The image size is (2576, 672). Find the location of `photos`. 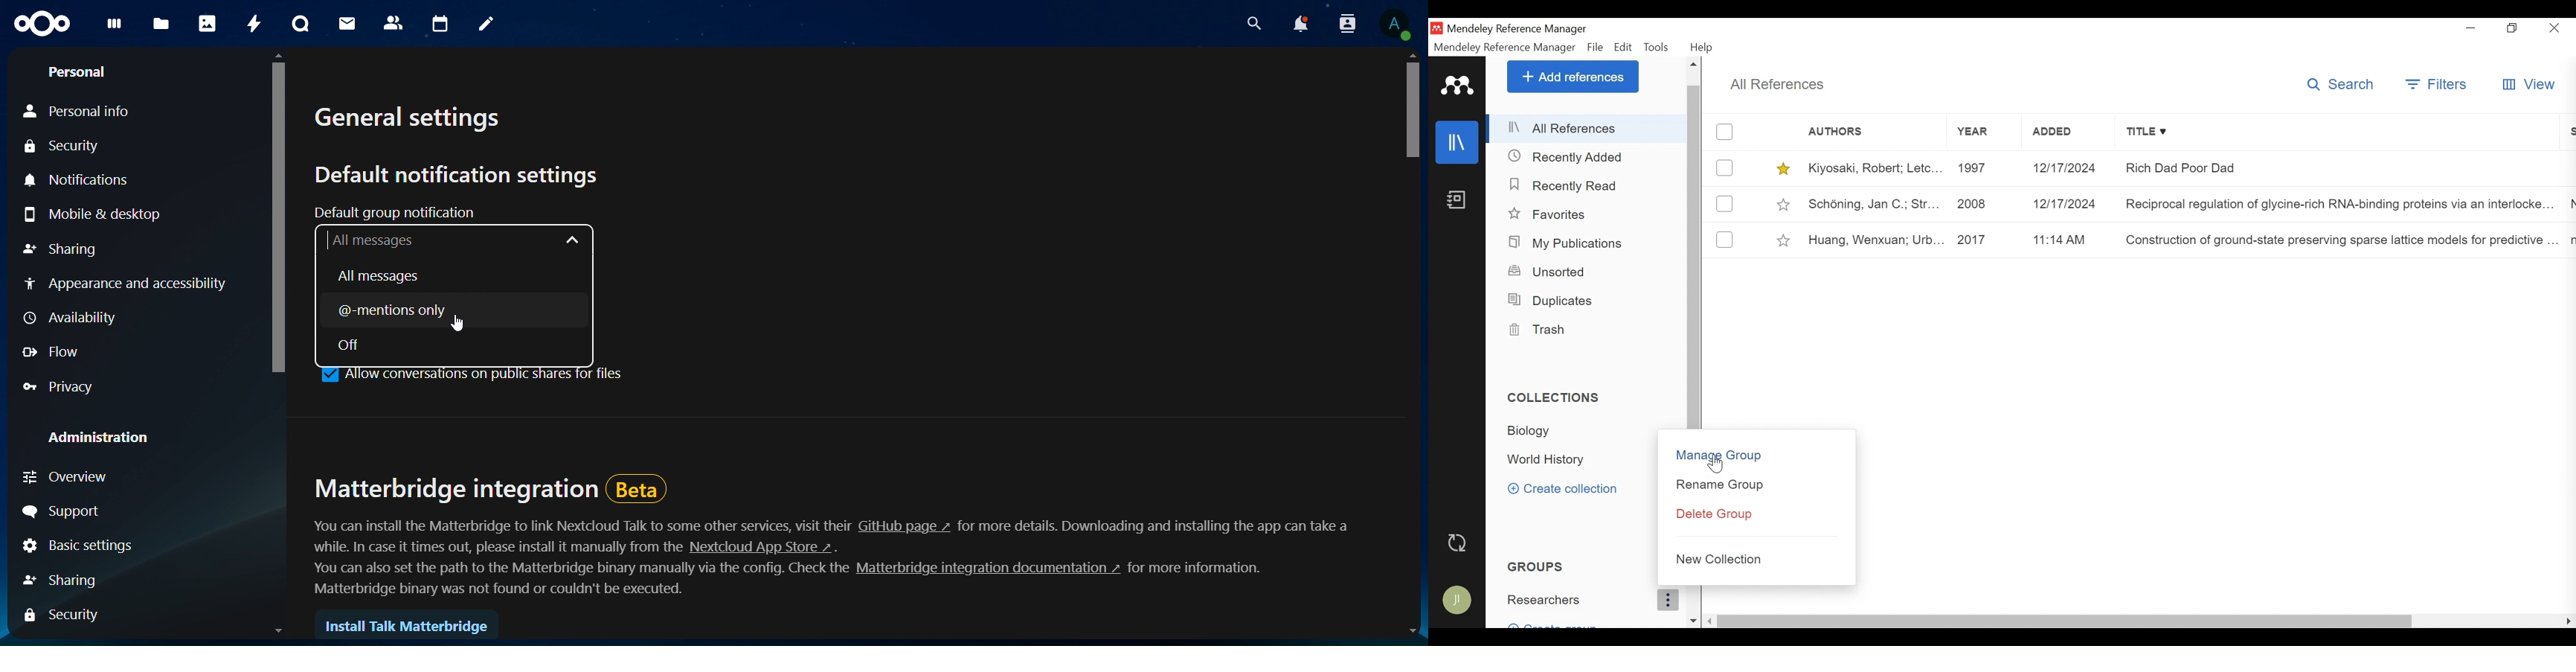

photos is located at coordinates (207, 23).